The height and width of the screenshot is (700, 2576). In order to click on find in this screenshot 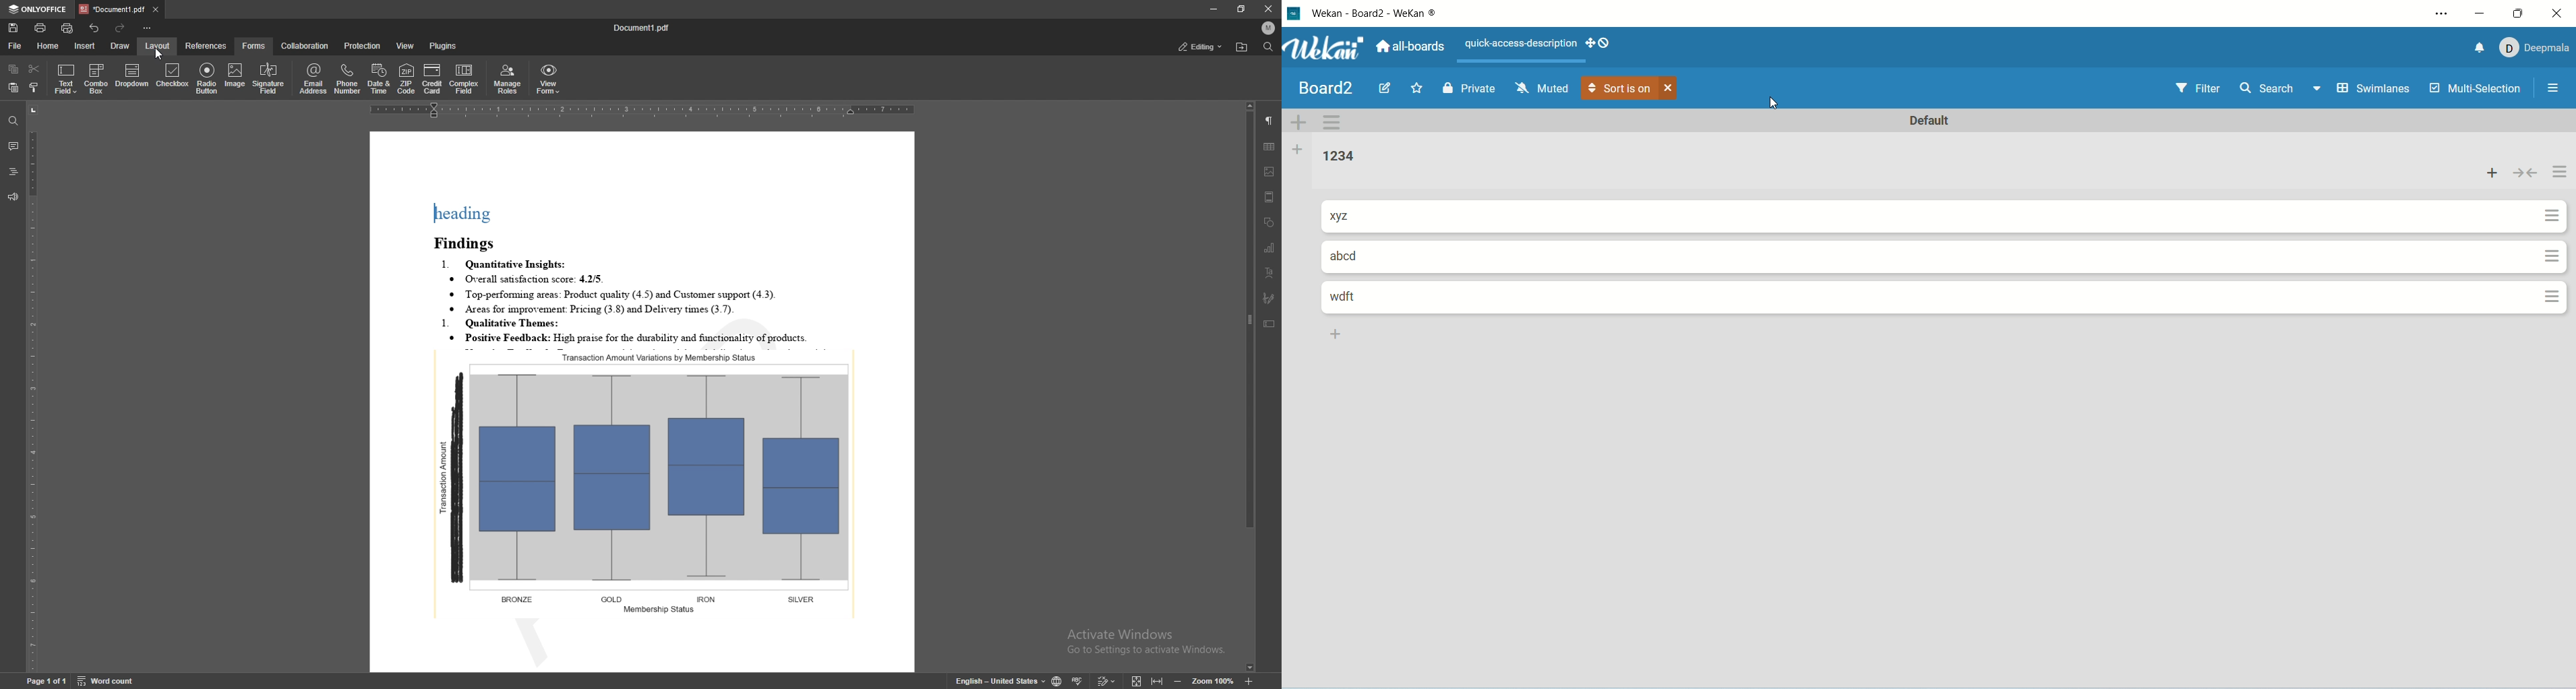, I will do `click(11, 120)`.